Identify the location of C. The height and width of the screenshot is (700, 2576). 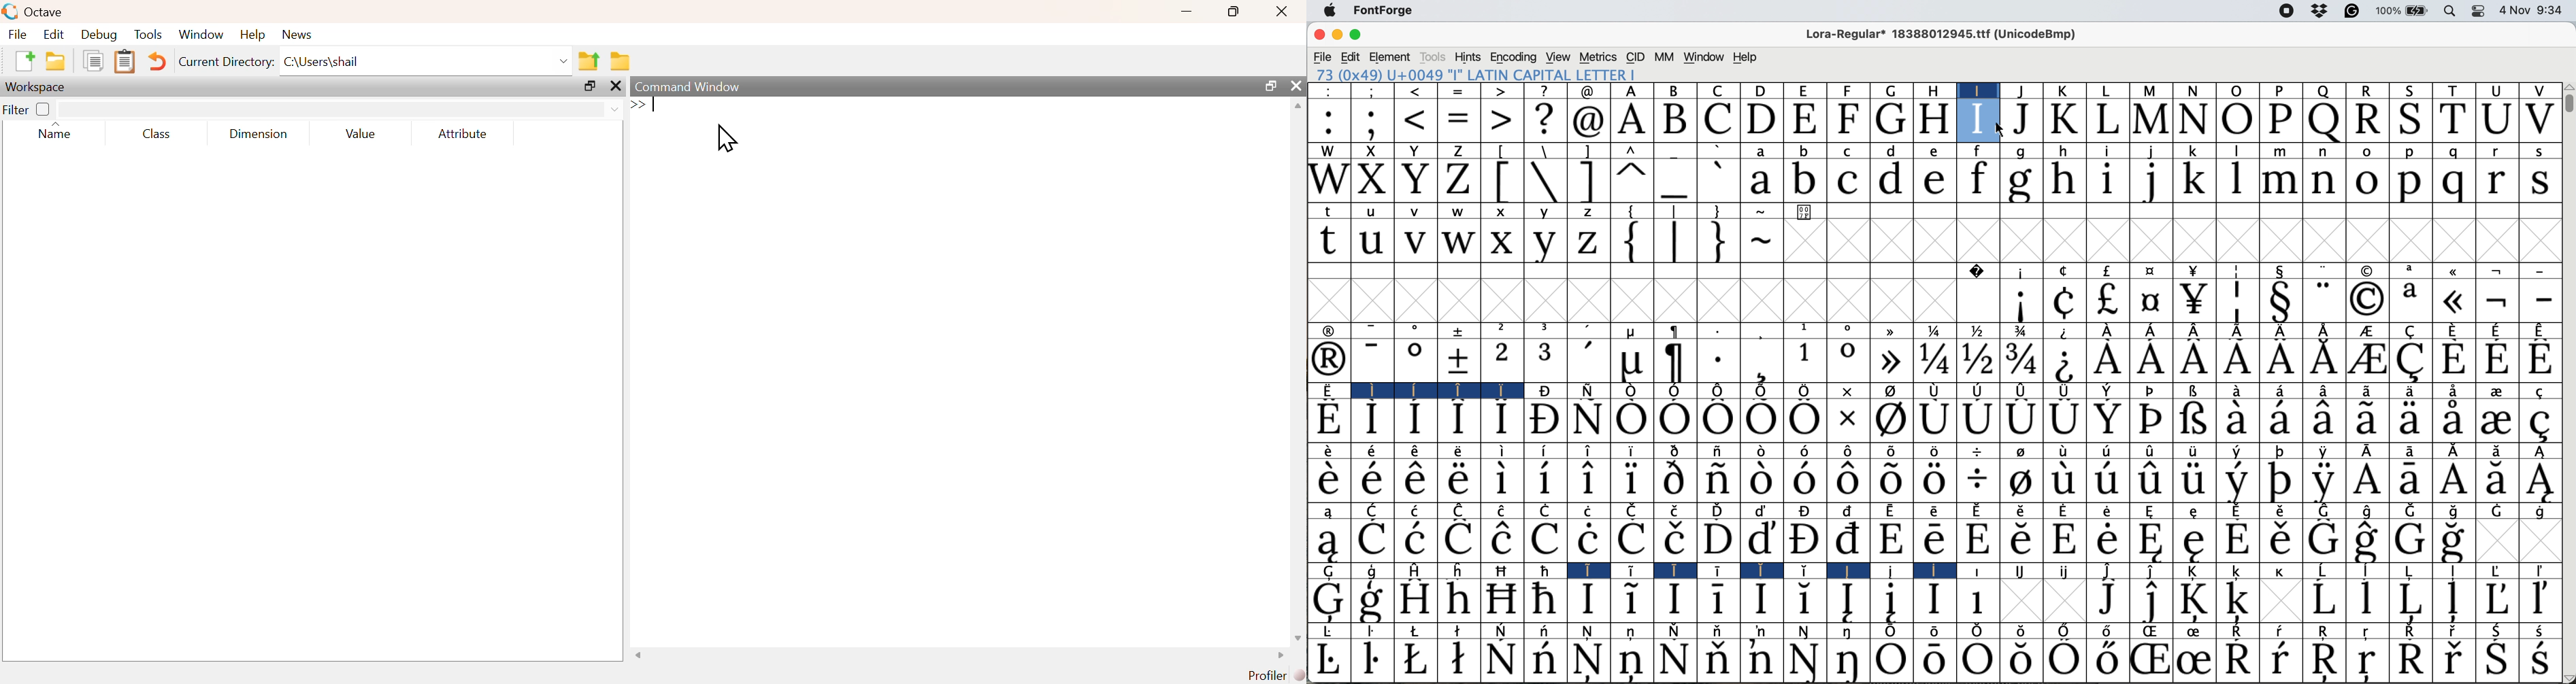
(1372, 510).